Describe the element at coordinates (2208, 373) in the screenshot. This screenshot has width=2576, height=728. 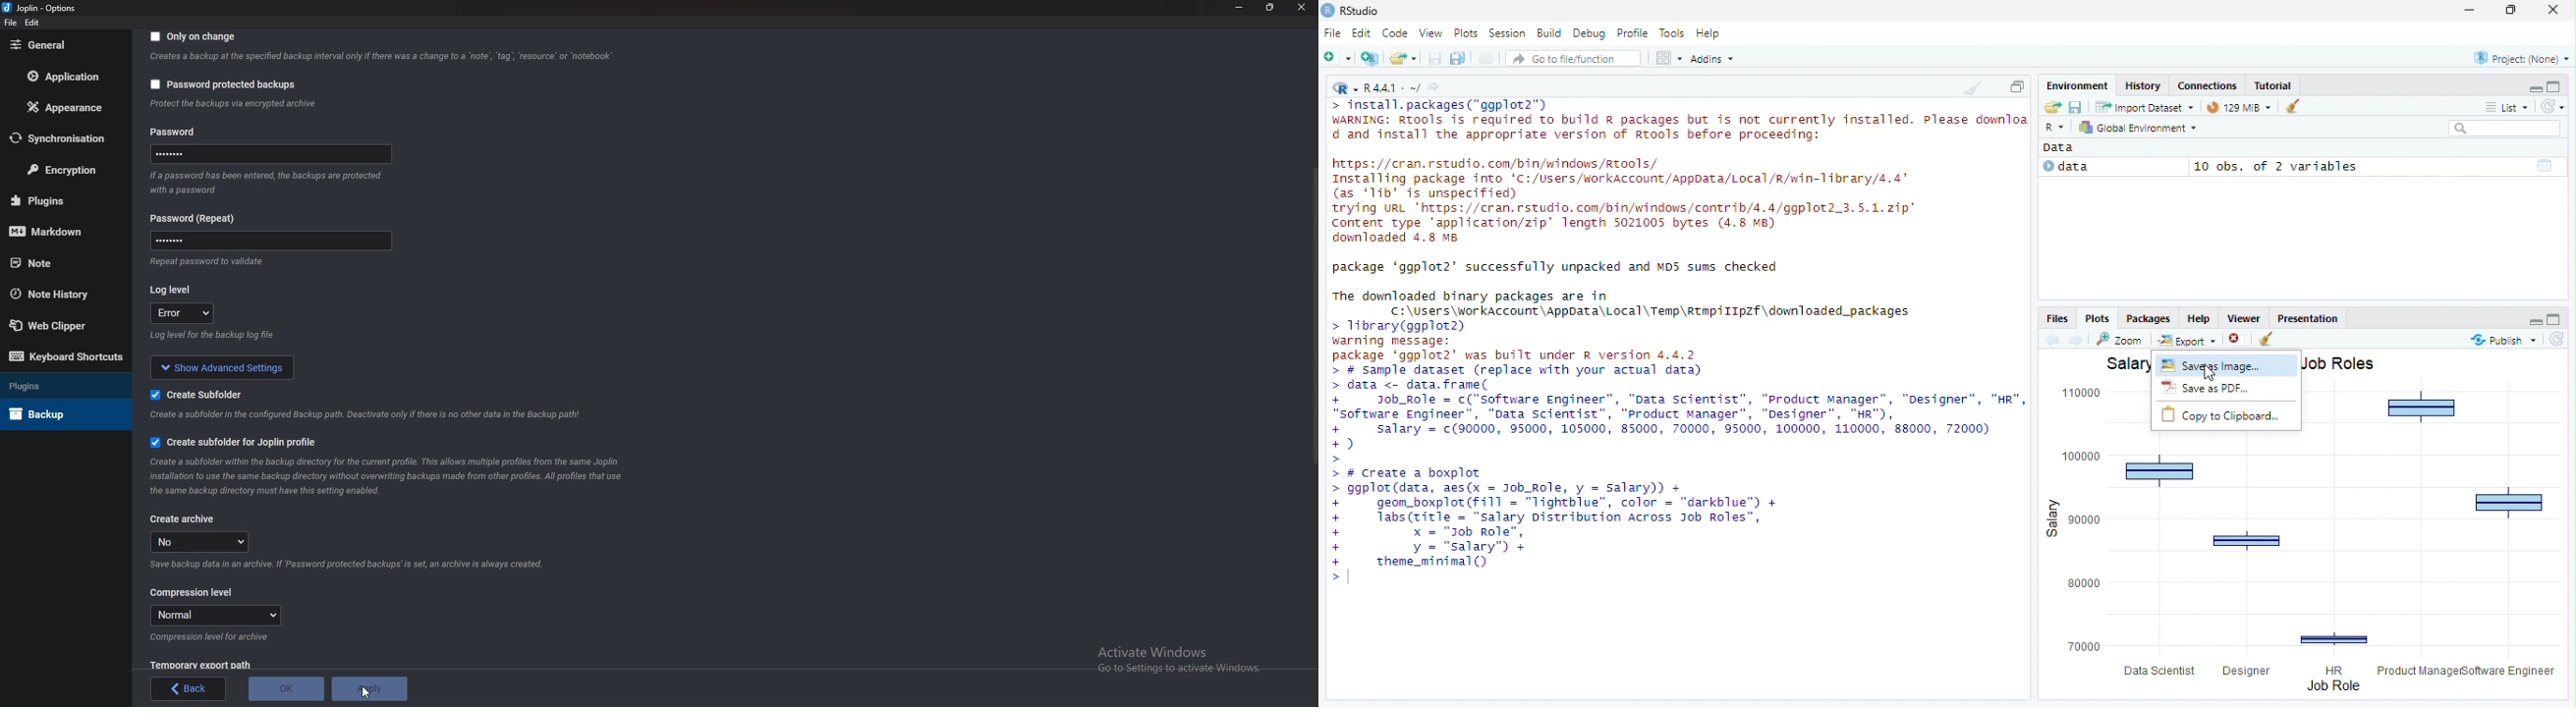
I see `cursor` at that location.